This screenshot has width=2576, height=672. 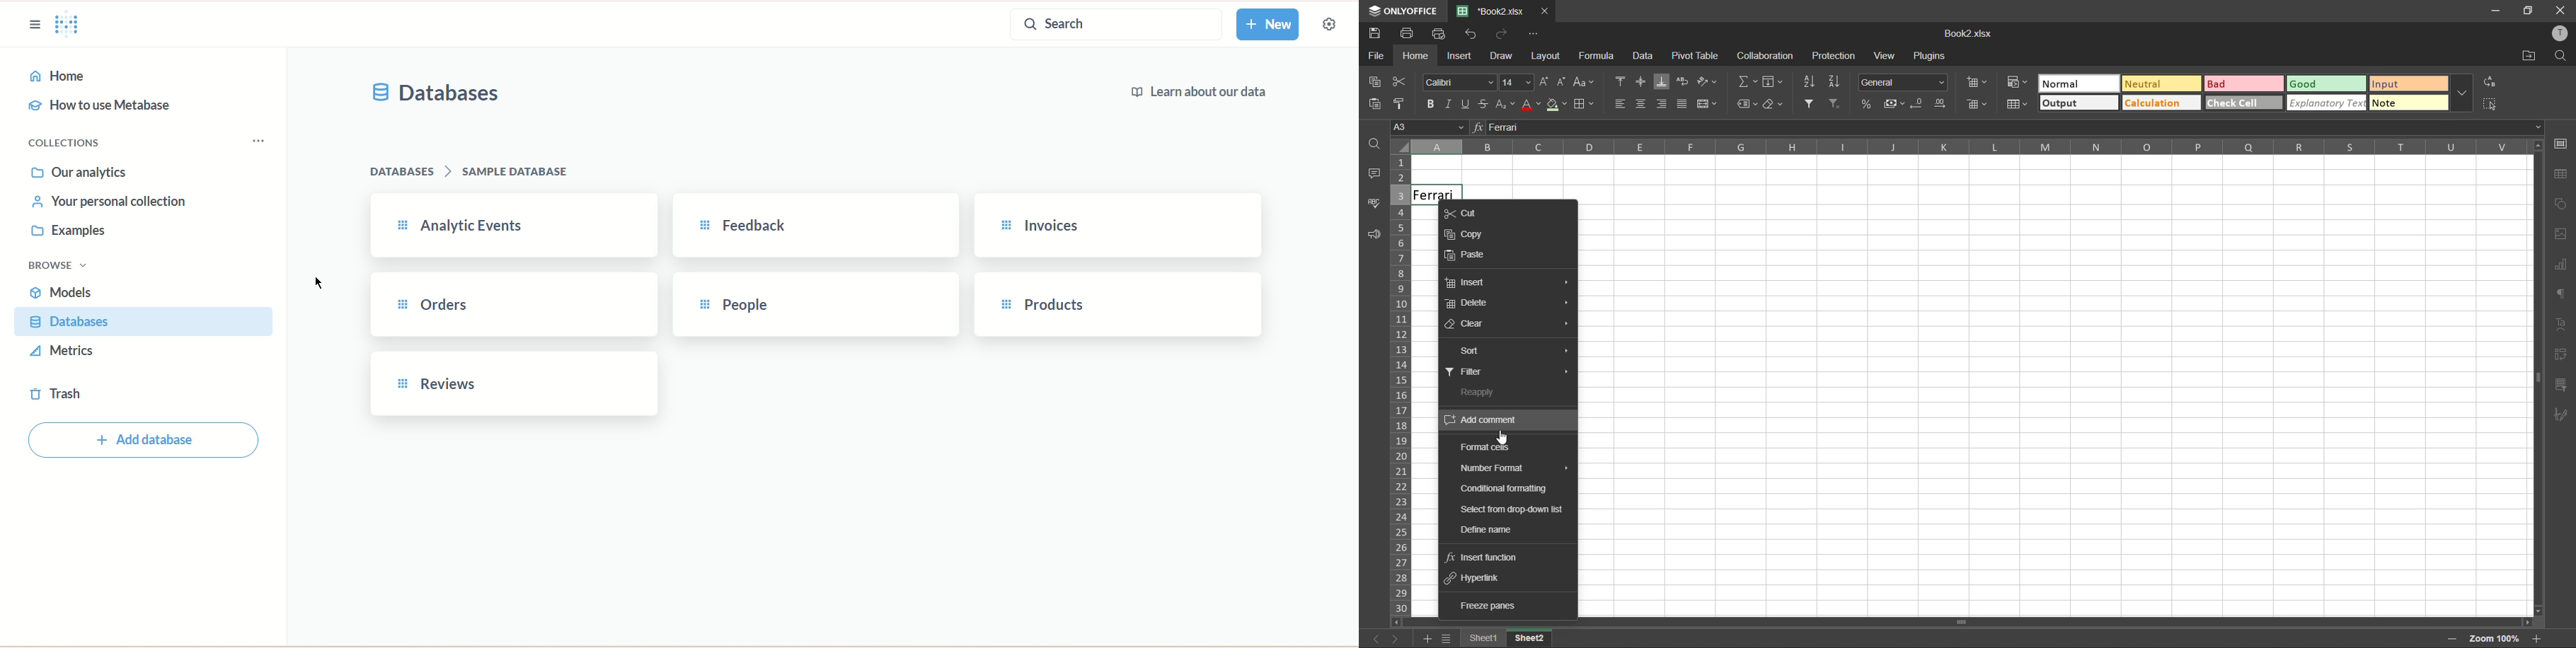 What do you see at coordinates (817, 224) in the screenshot?
I see `feedback` at bounding box center [817, 224].